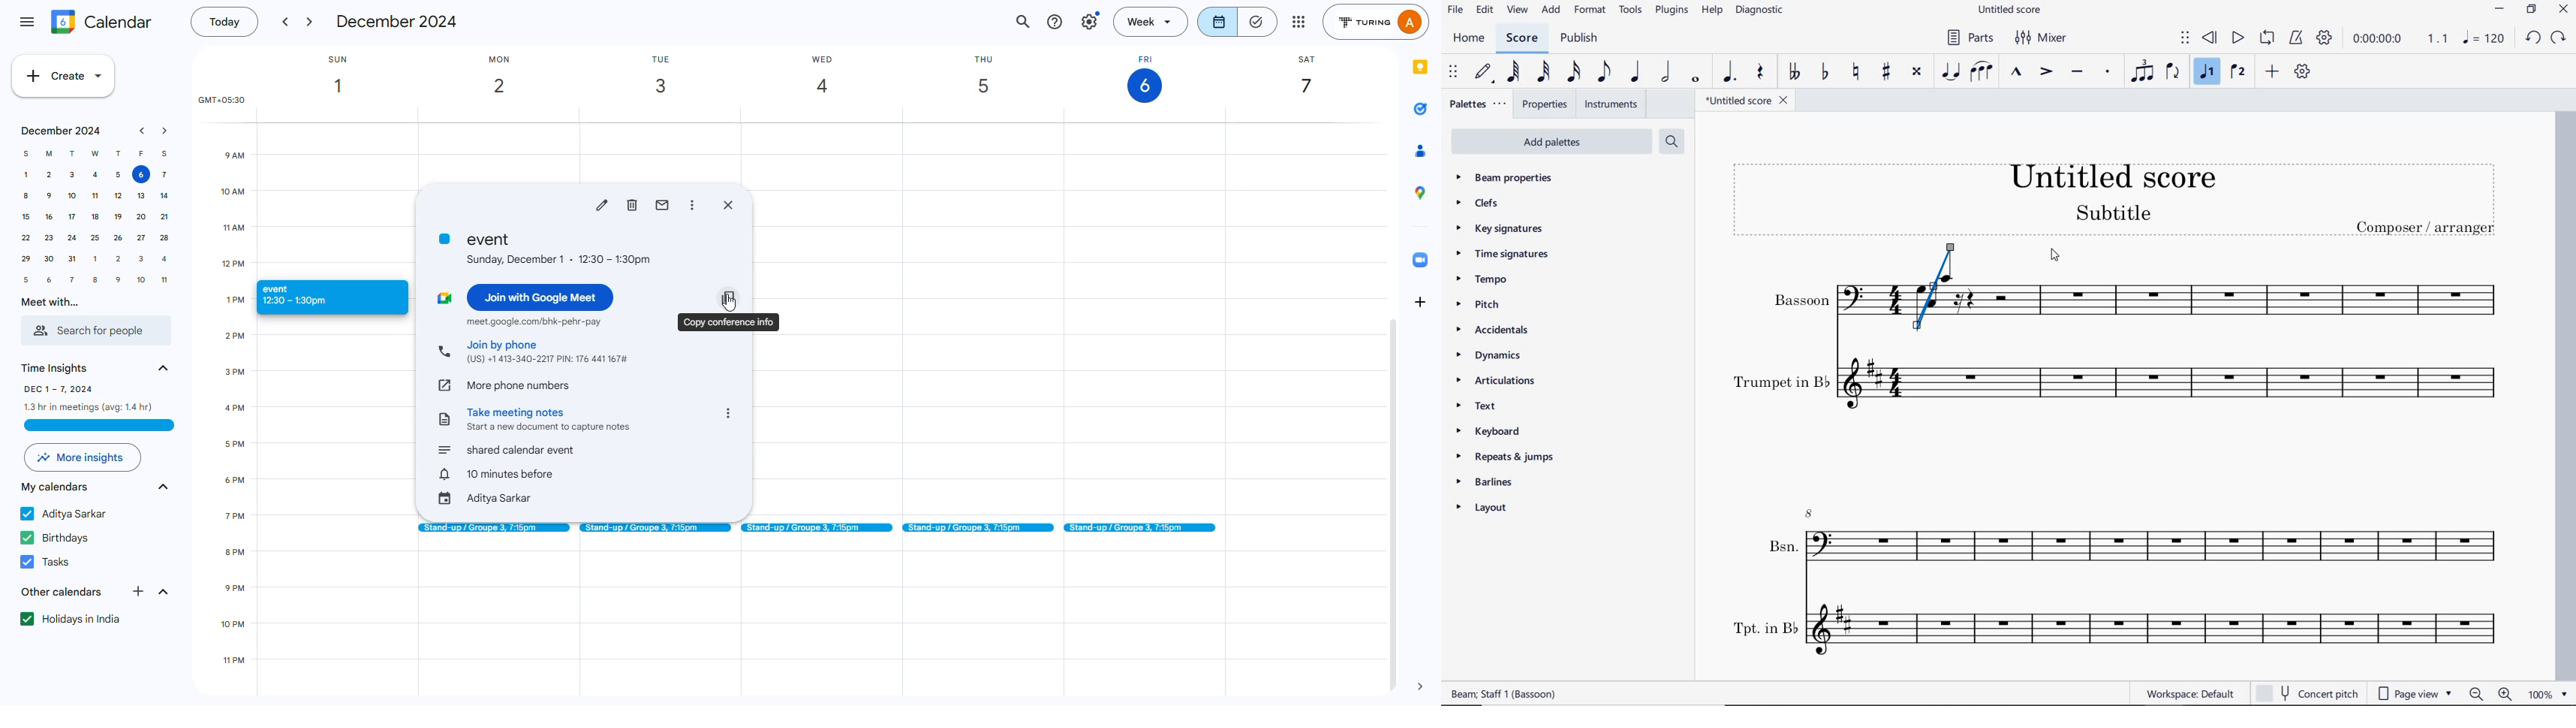  I want to click on join, so click(547, 351).